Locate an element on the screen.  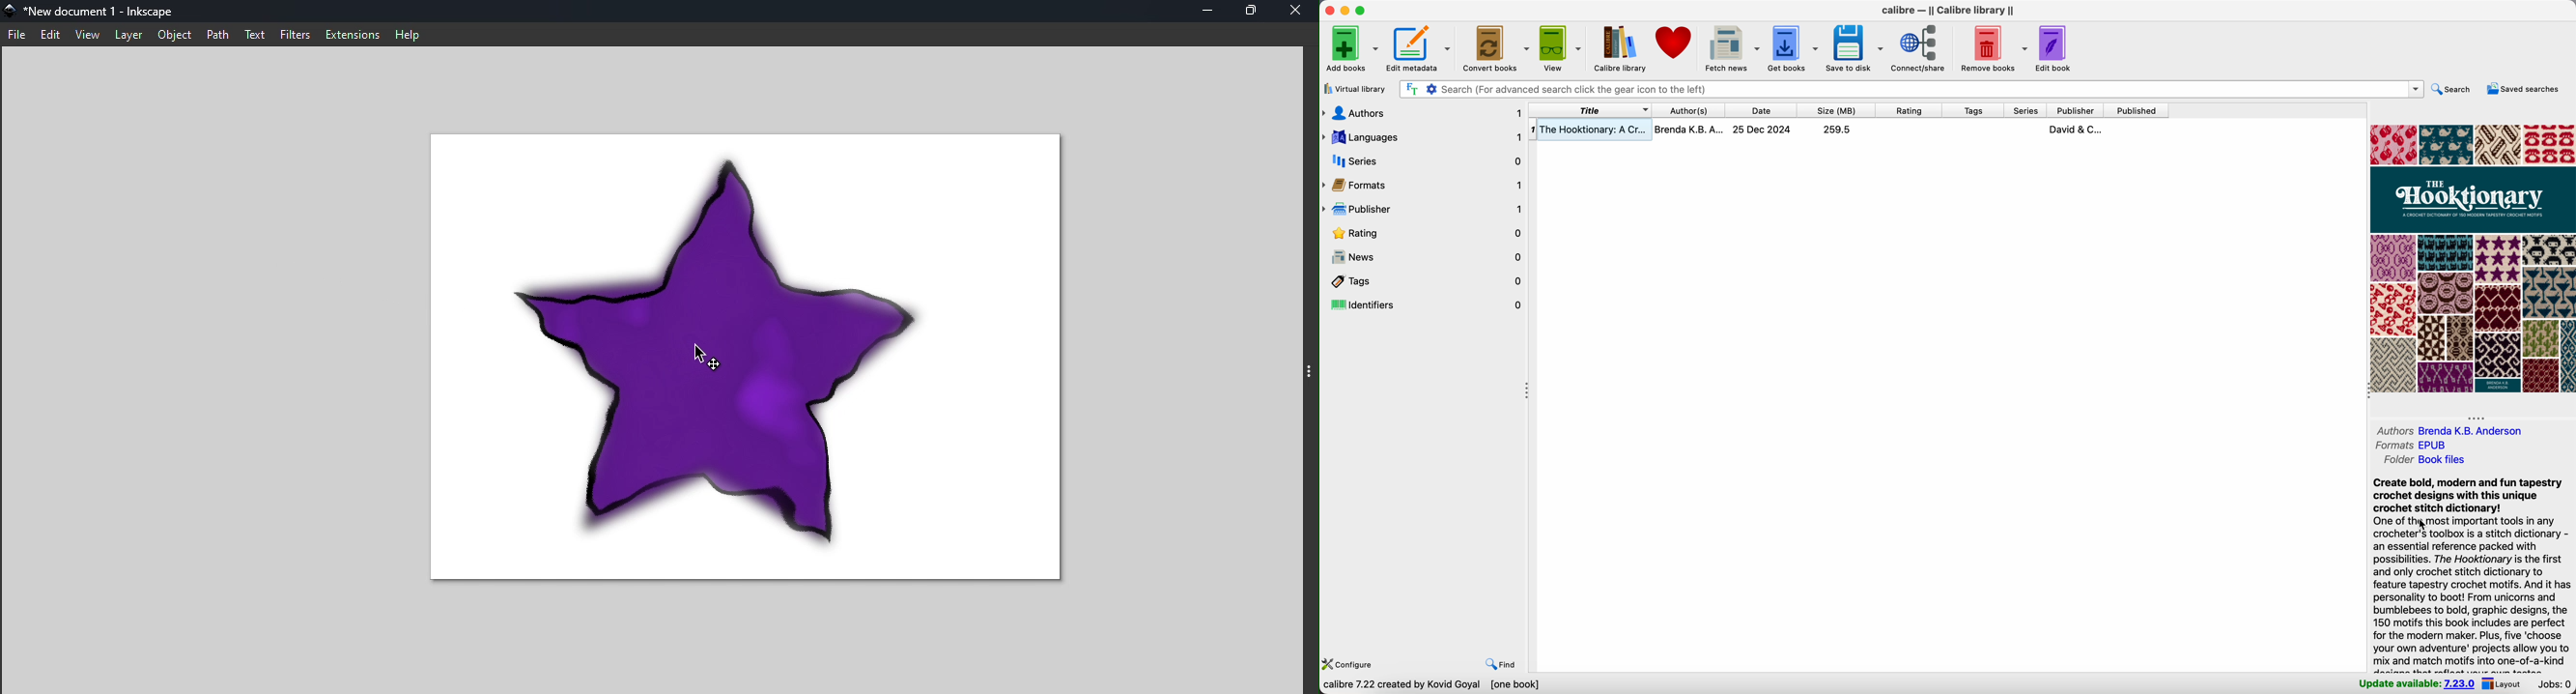
rating is located at coordinates (1909, 110).